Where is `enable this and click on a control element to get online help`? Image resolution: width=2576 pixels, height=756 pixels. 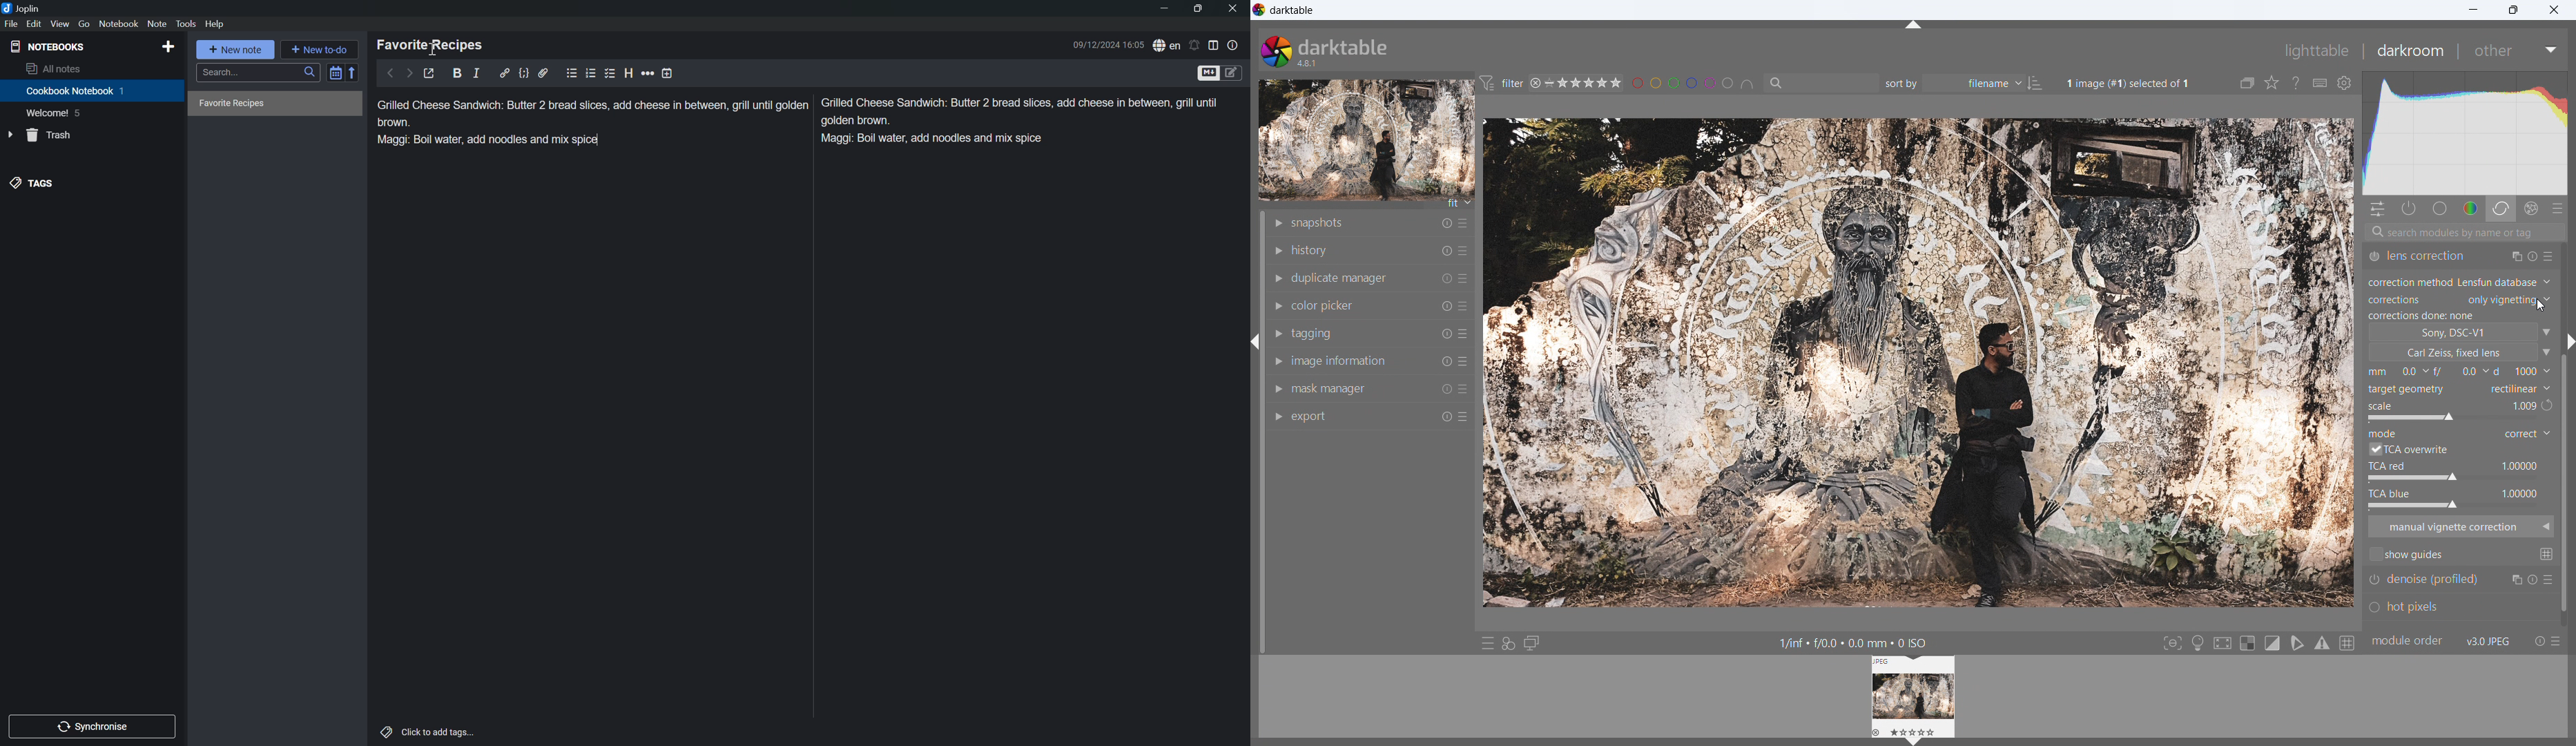 enable this and click on a control element to get online help is located at coordinates (2296, 83).